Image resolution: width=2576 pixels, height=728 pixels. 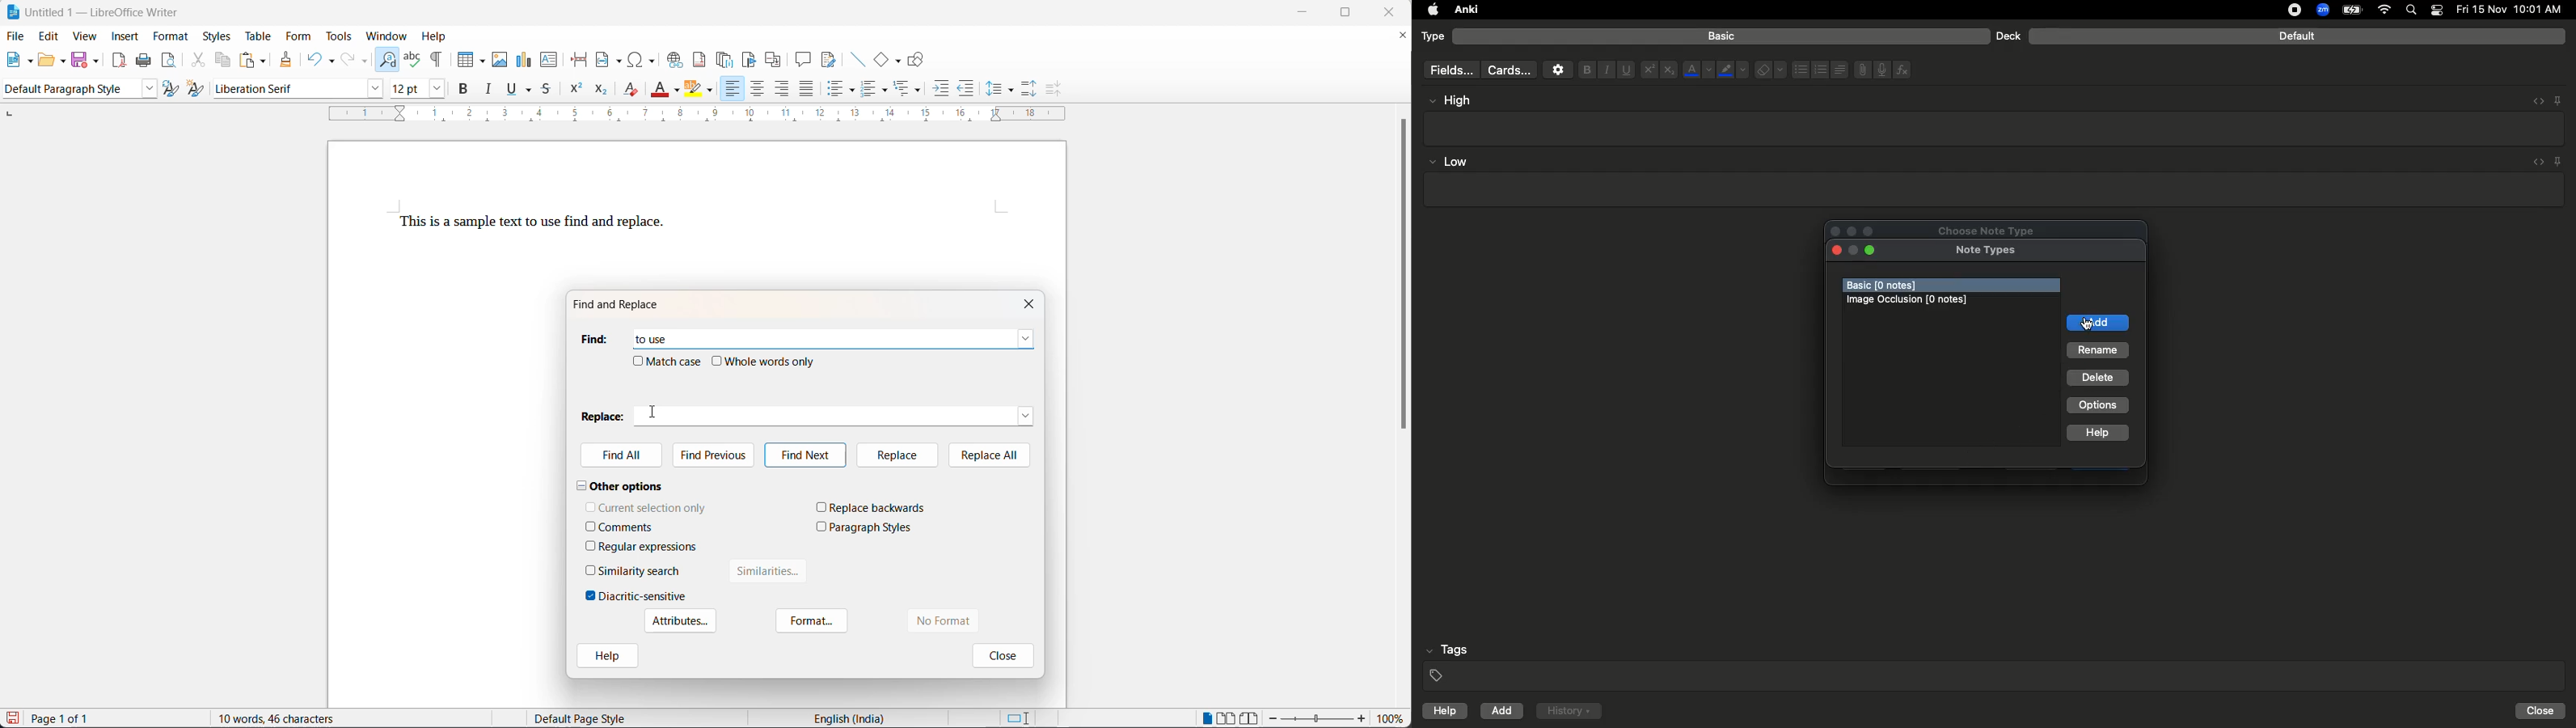 What do you see at coordinates (2351, 10) in the screenshot?
I see `Charge` at bounding box center [2351, 10].